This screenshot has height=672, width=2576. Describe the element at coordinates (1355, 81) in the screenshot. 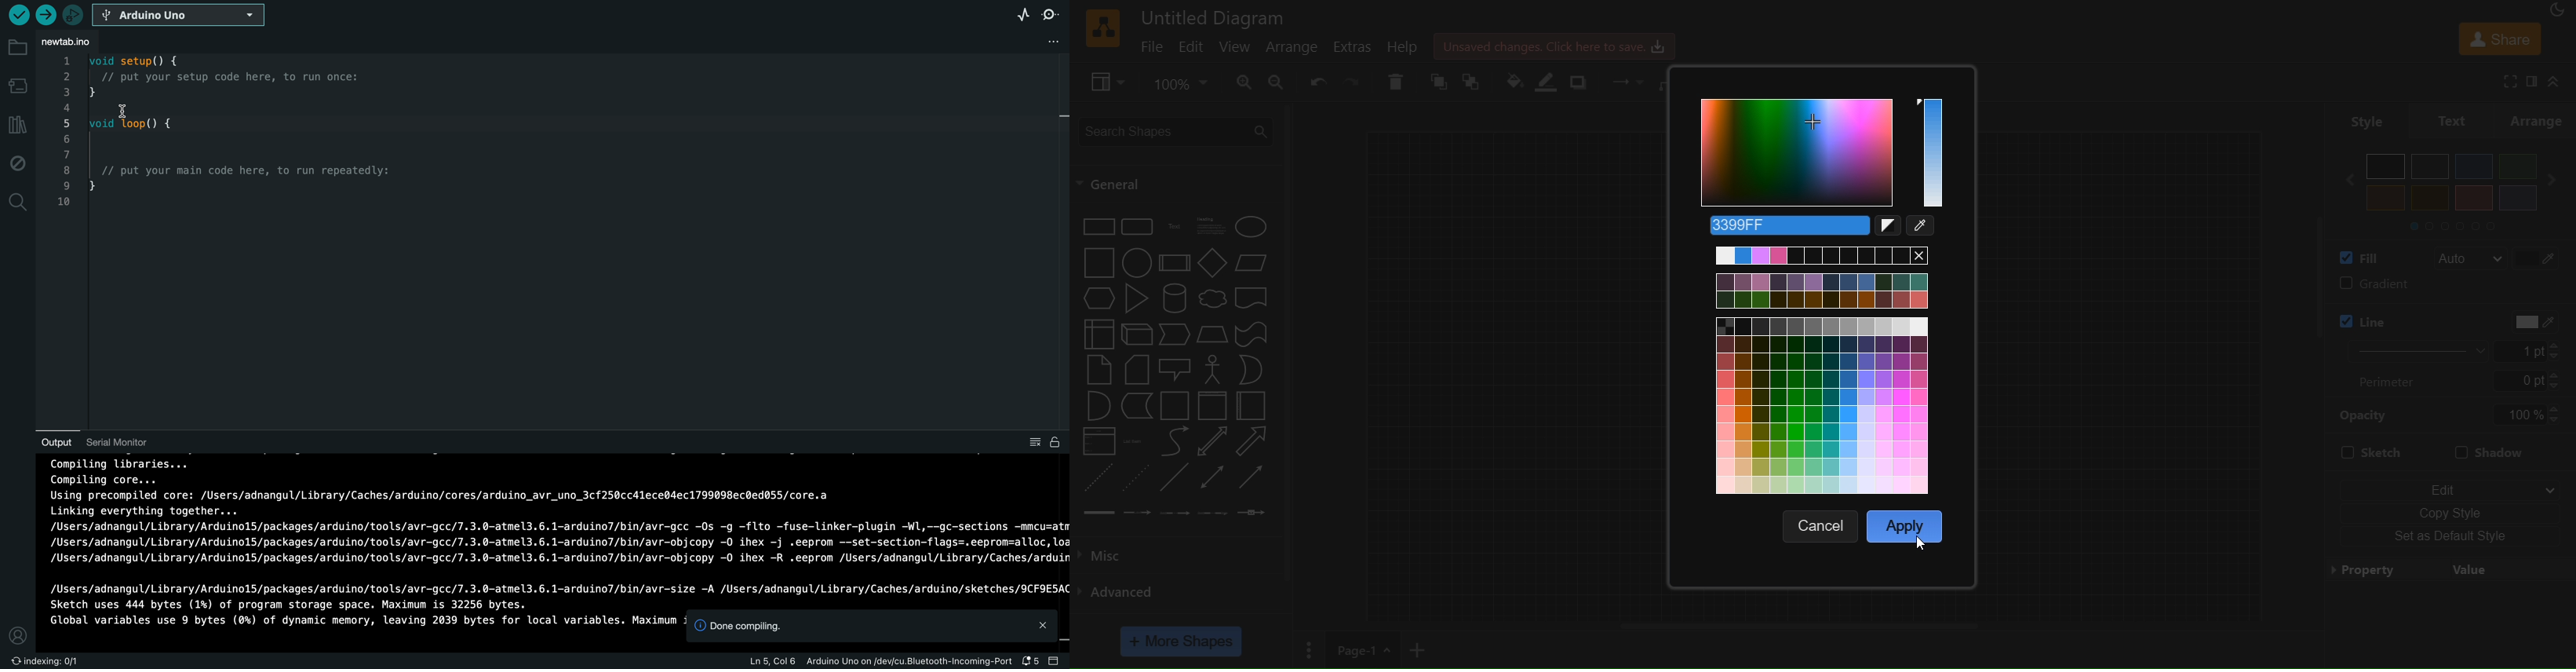

I see `redo` at that location.